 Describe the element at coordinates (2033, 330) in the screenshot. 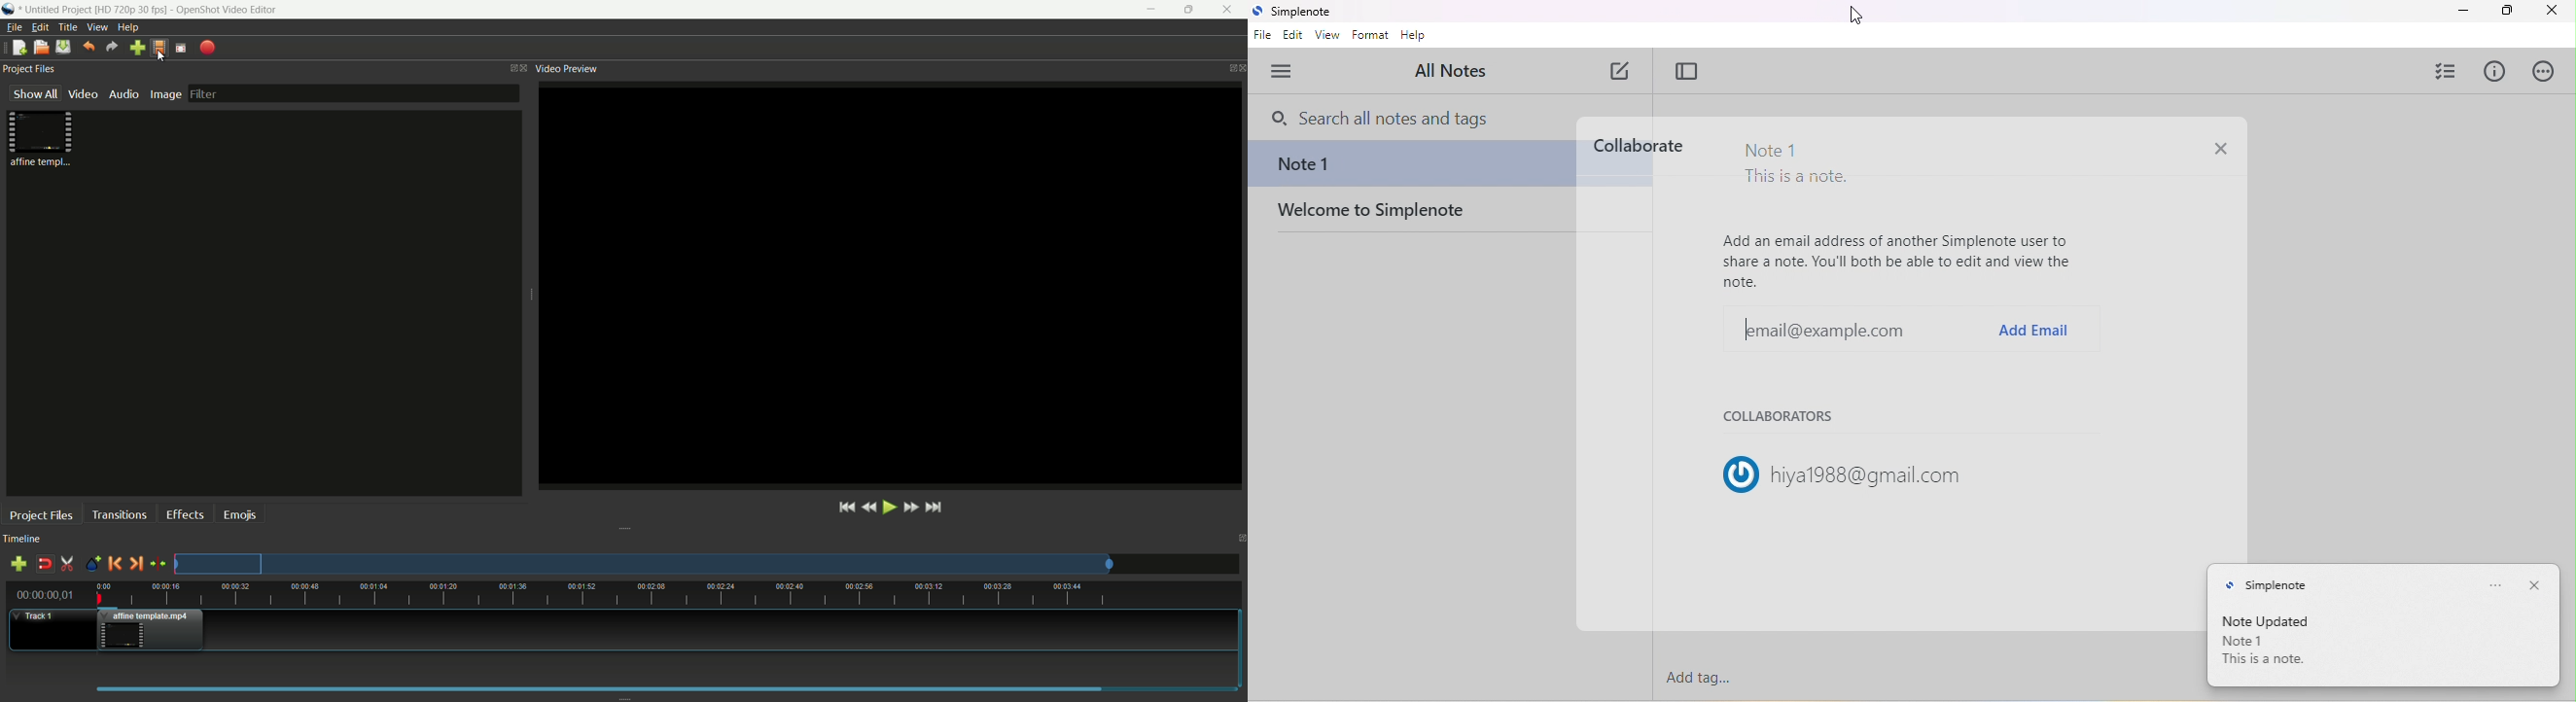

I see `add email` at that location.